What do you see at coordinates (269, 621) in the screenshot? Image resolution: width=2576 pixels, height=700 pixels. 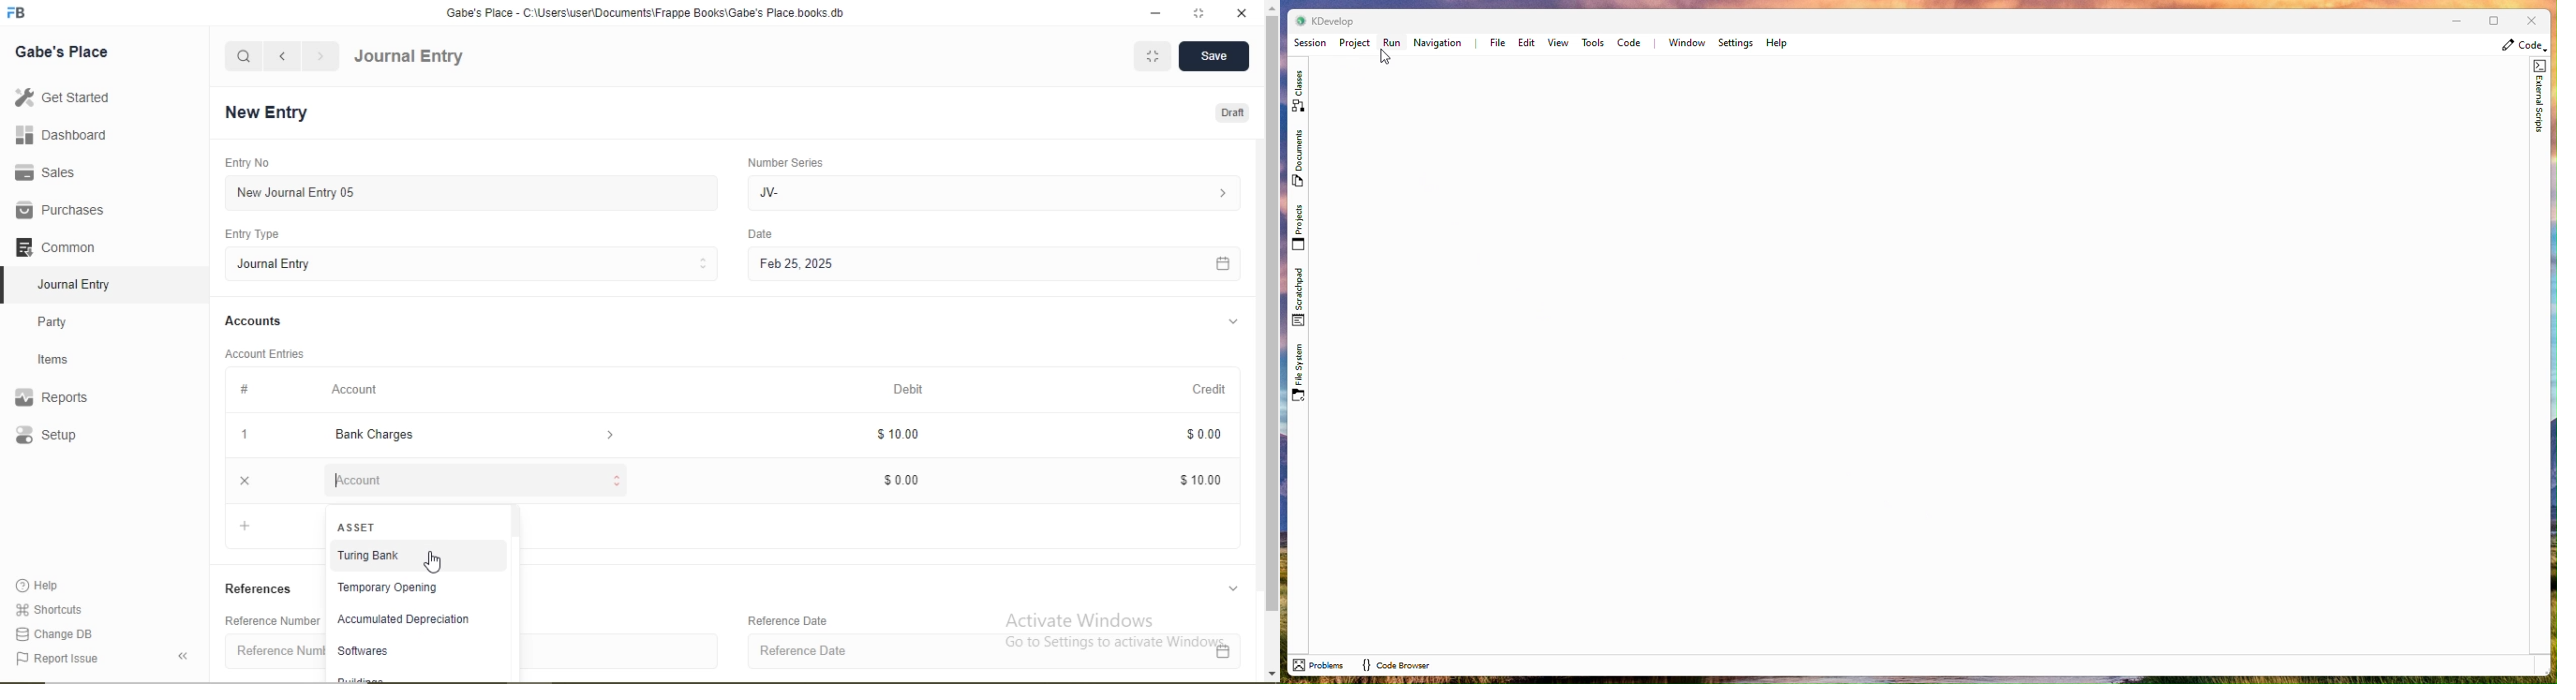 I see `Reference Number` at bounding box center [269, 621].